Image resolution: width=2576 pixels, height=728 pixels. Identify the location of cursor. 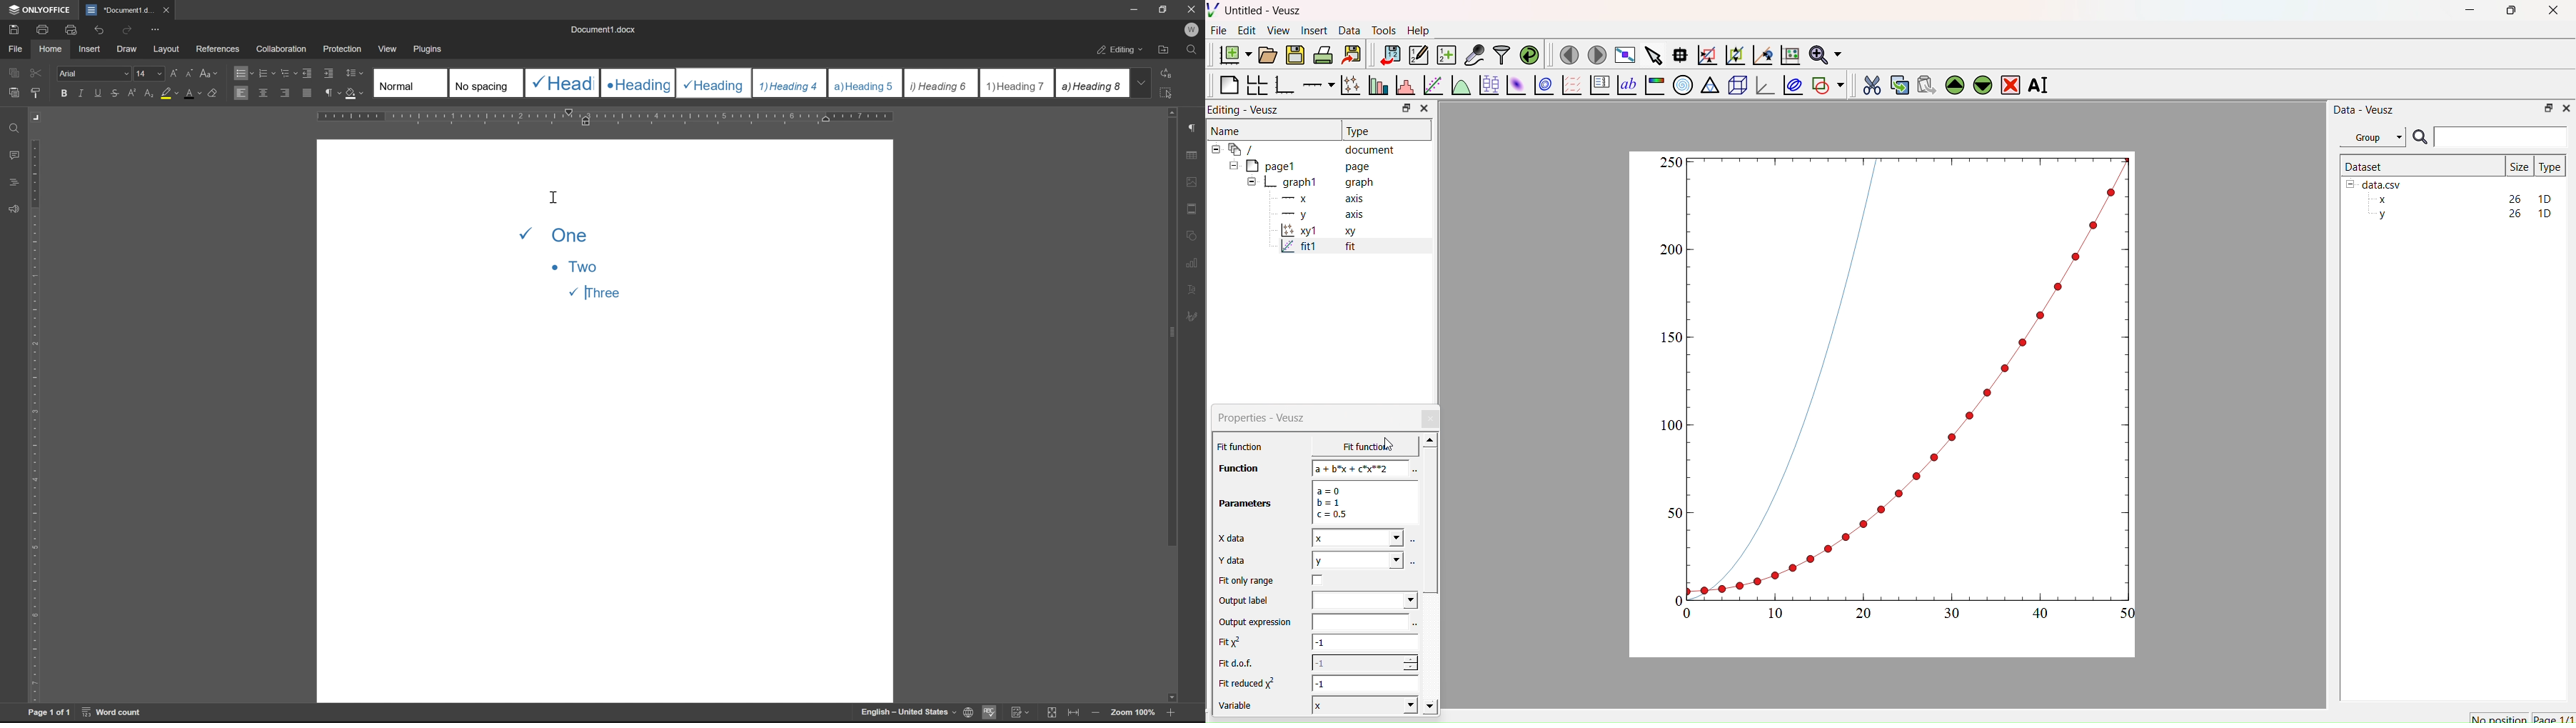
(555, 195).